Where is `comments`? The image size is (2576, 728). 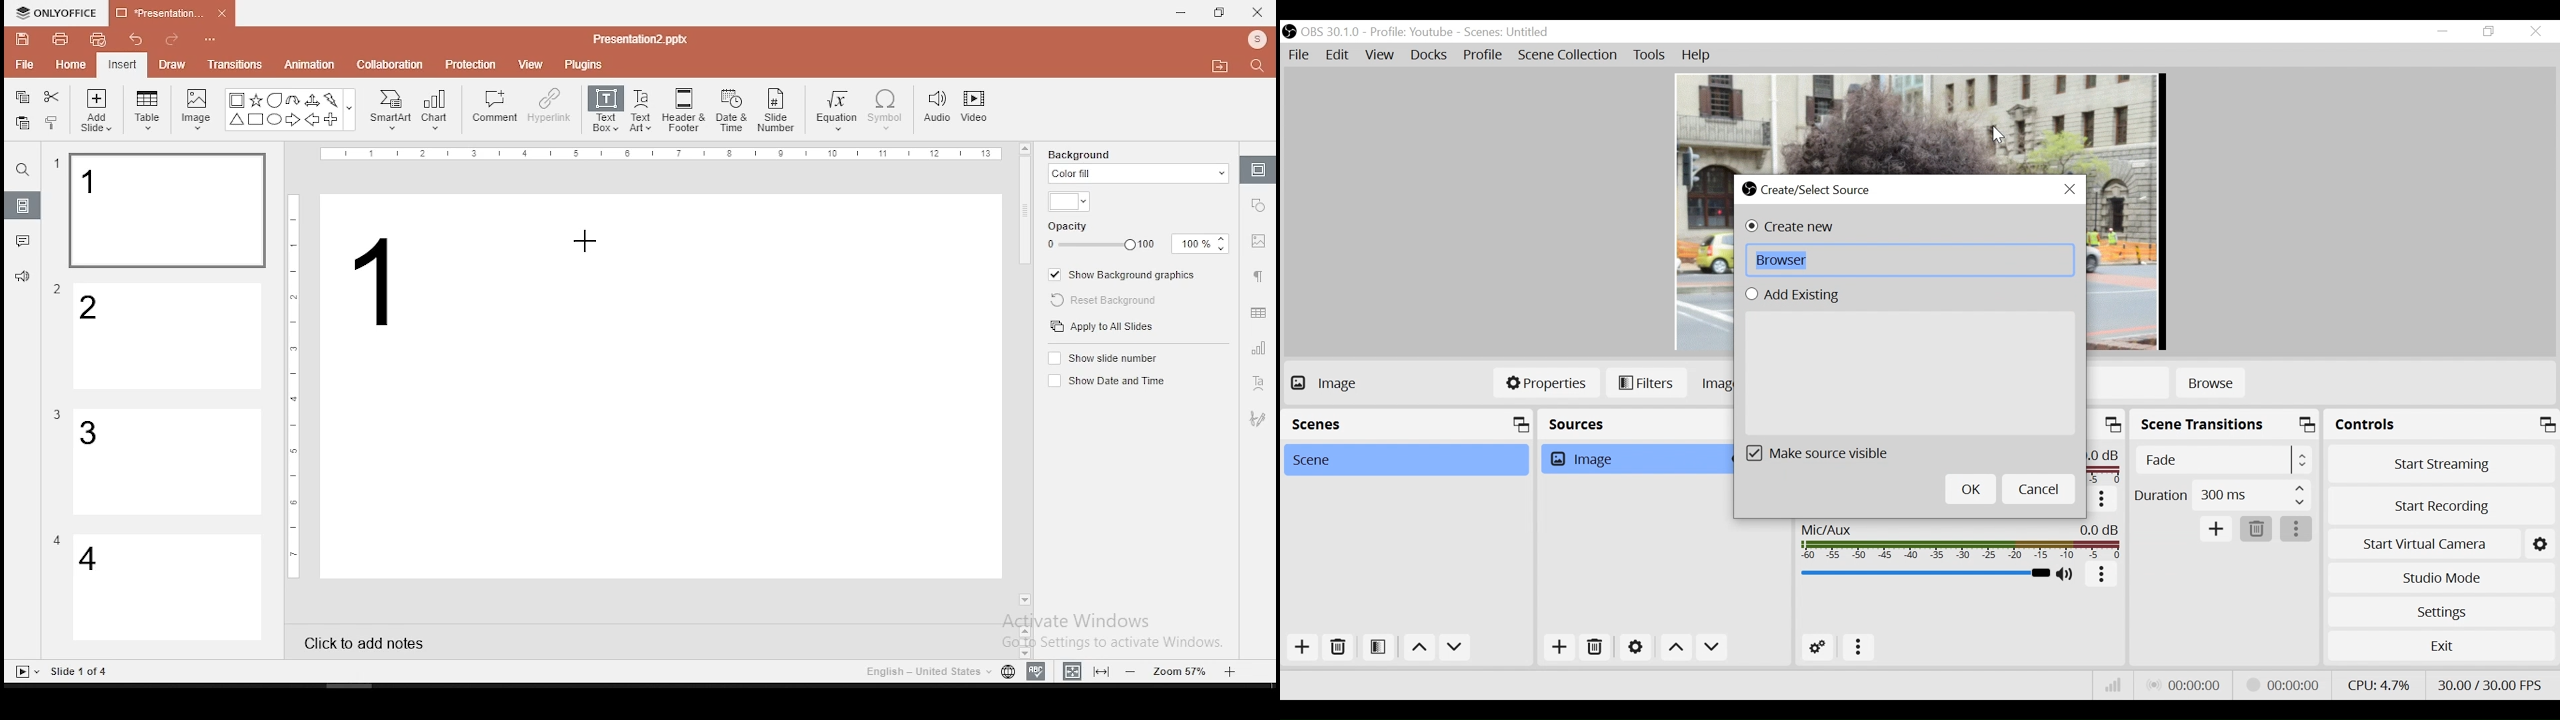 comments is located at coordinates (23, 241).